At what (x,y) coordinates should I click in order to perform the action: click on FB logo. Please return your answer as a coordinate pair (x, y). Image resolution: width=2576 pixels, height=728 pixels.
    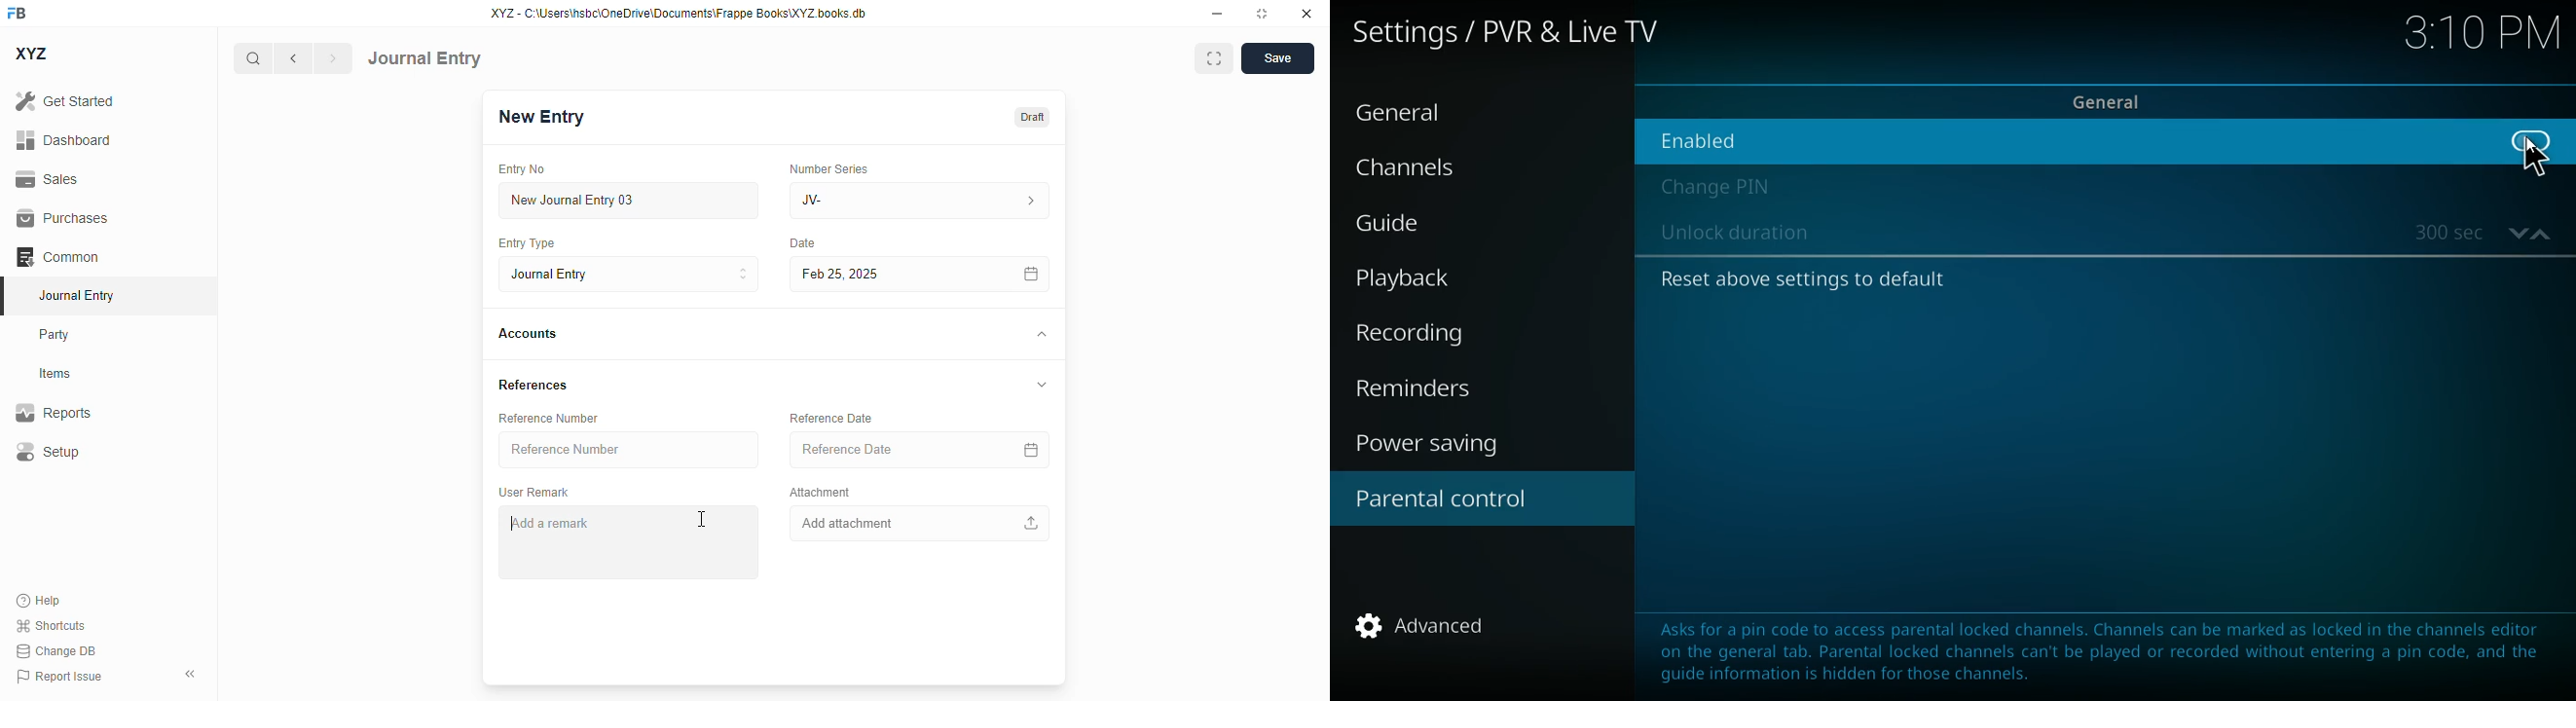
    Looking at the image, I should click on (17, 12).